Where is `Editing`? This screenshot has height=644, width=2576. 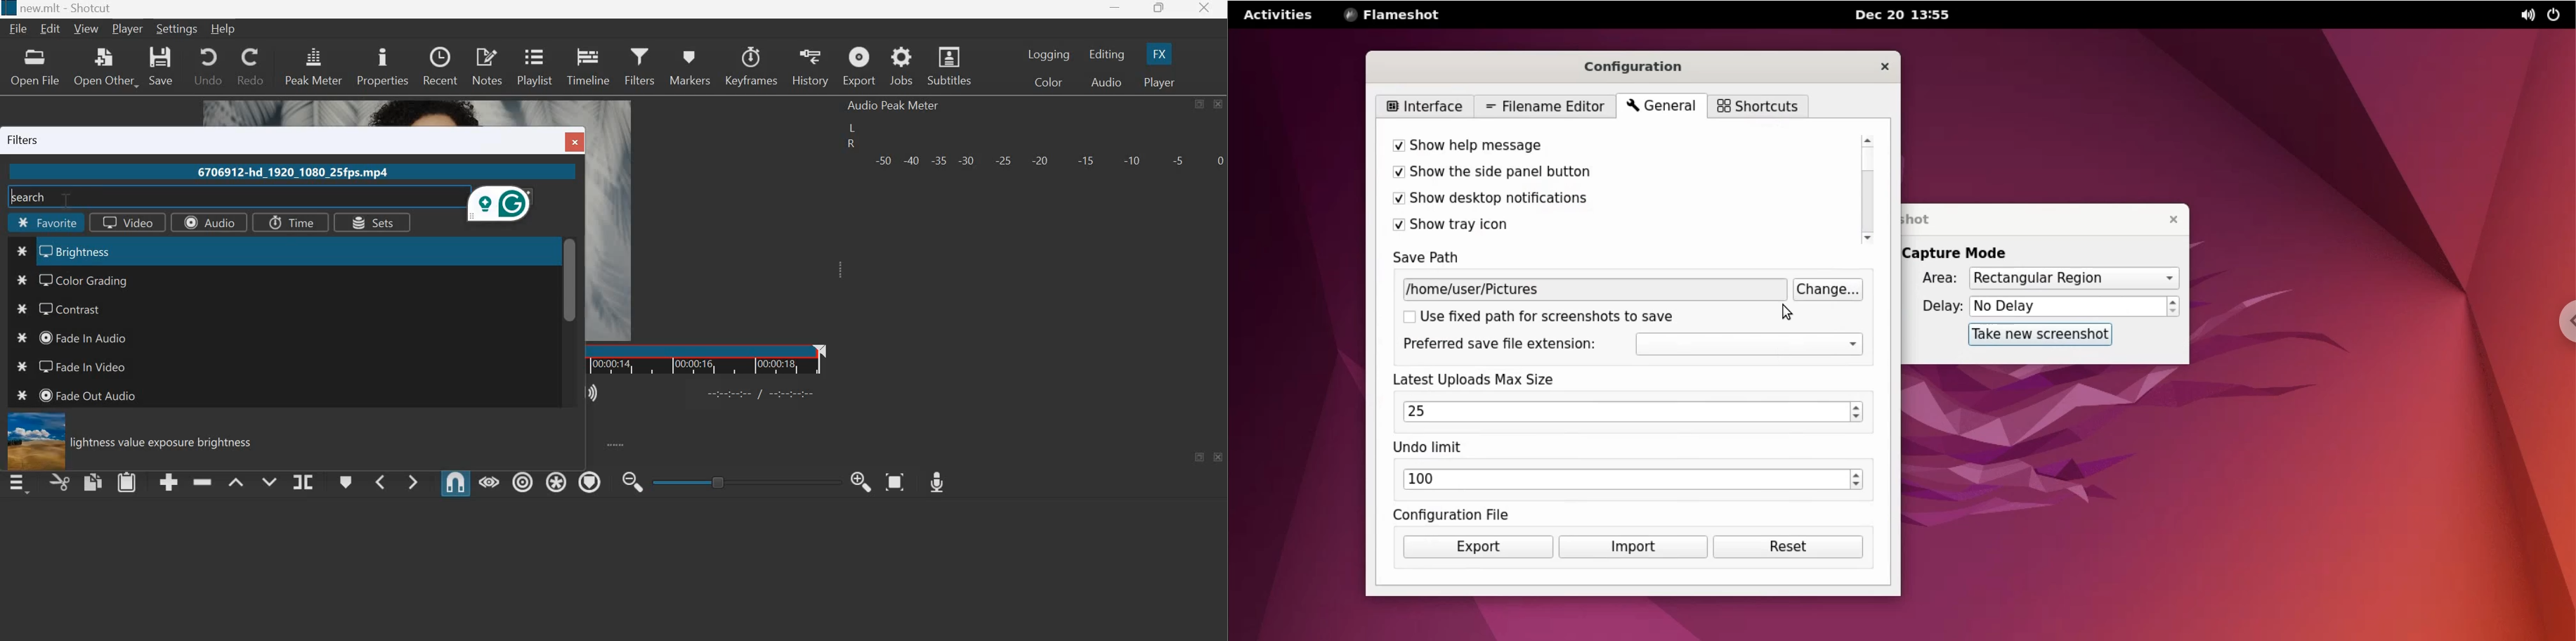 Editing is located at coordinates (1109, 54).